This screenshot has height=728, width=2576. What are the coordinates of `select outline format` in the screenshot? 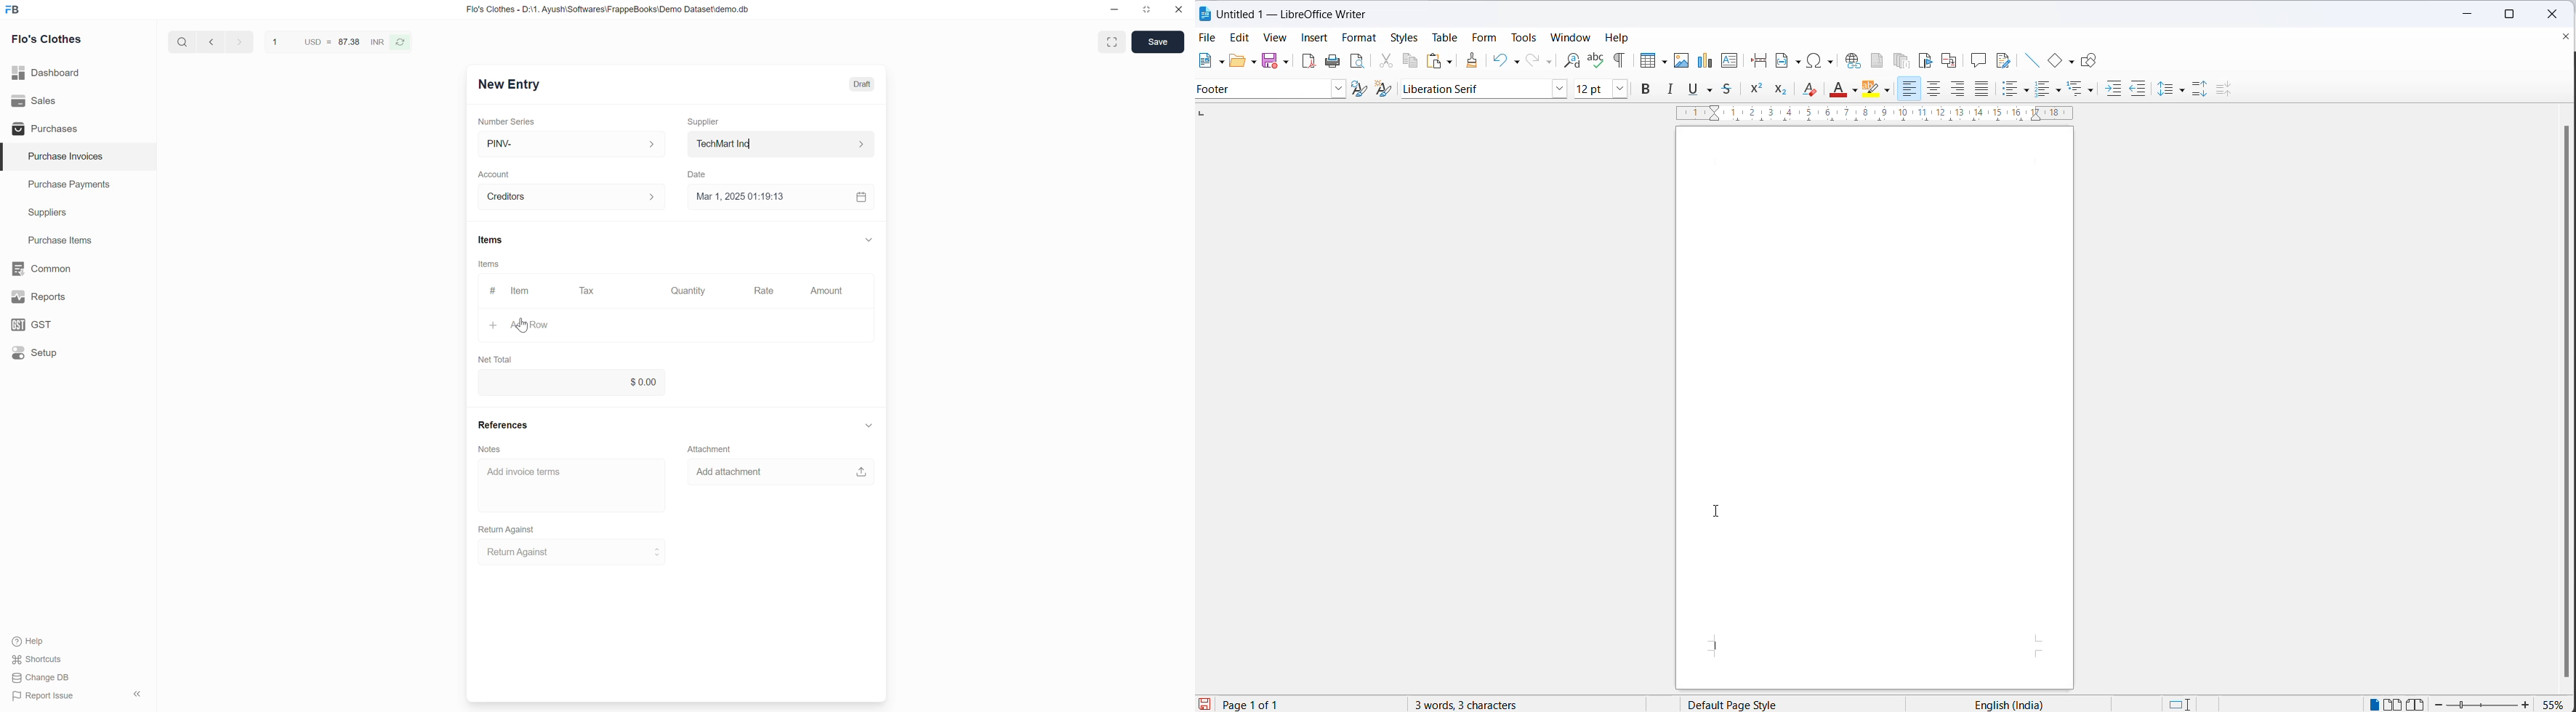 It's located at (2082, 90).